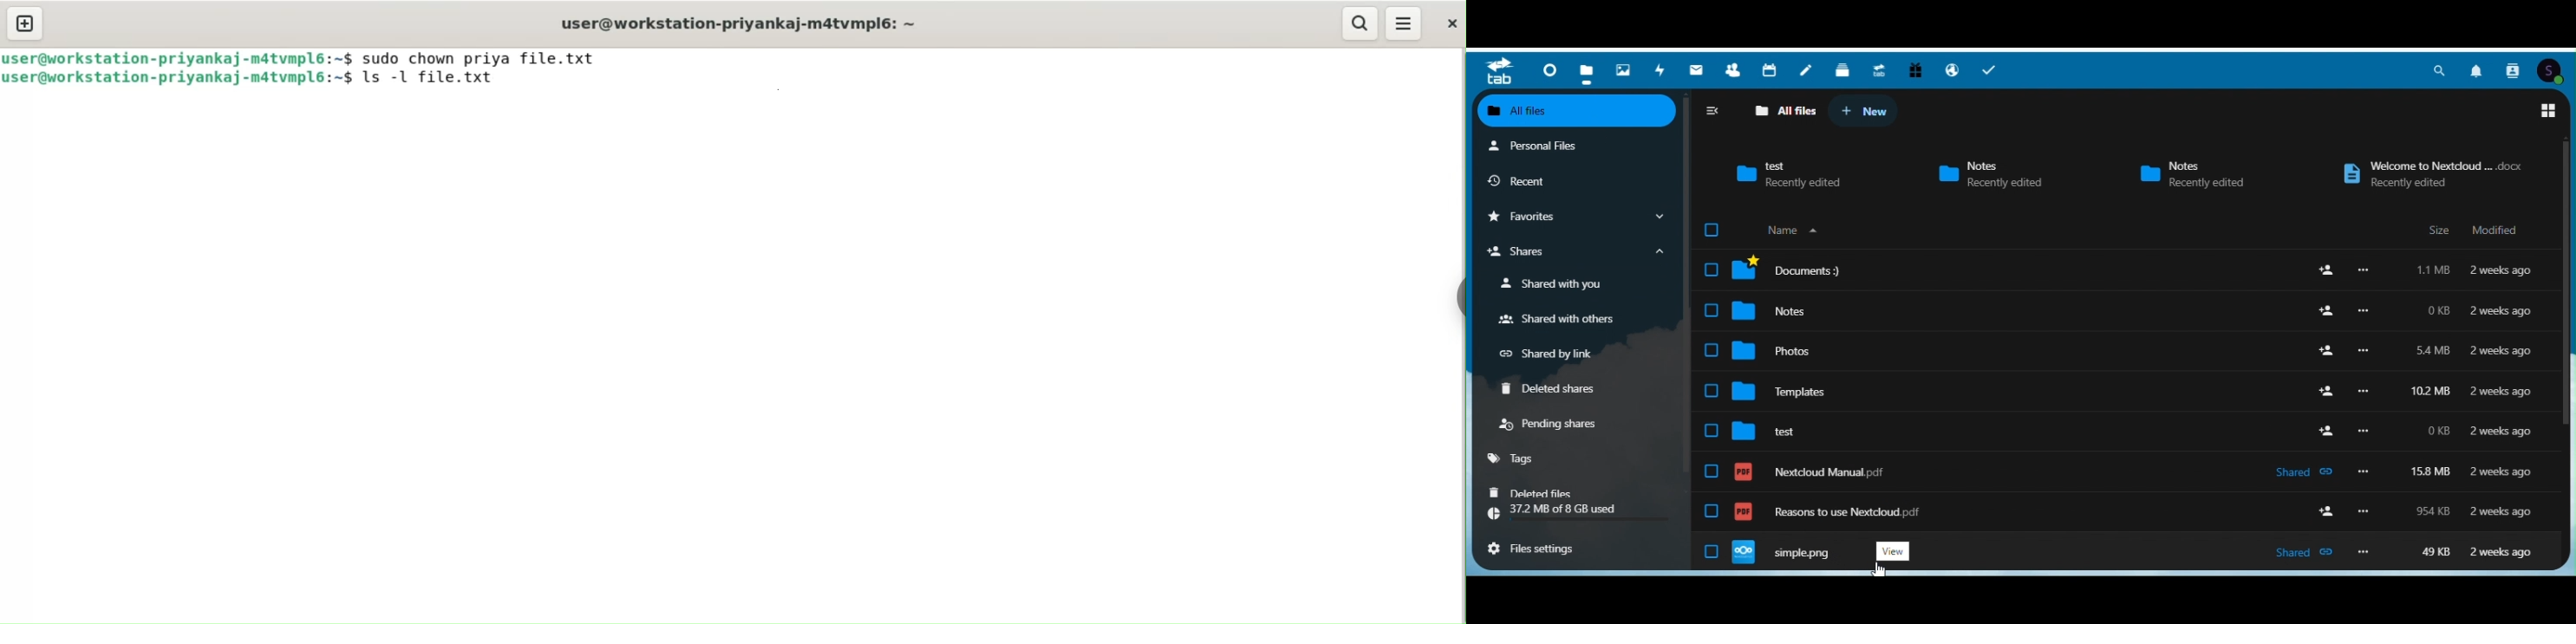 The image size is (2576, 644). Describe the element at coordinates (1771, 68) in the screenshot. I see `Calendar` at that location.